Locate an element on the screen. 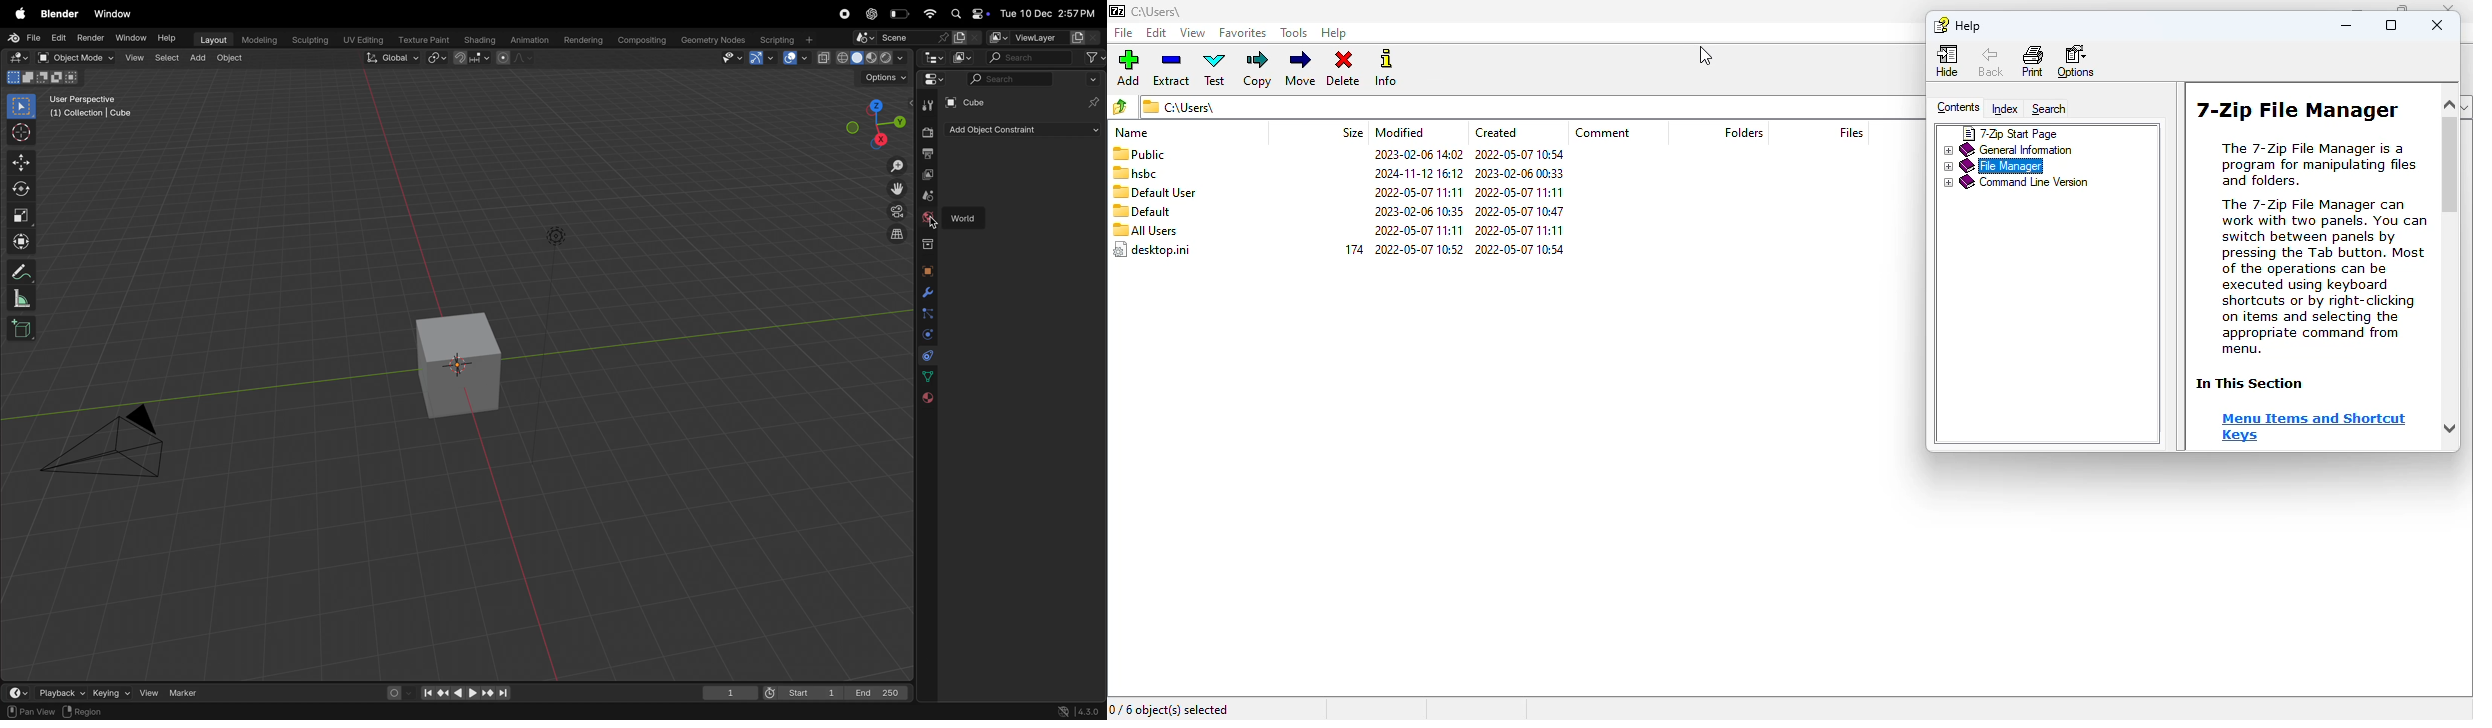 The image size is (2492, 728). view shading is located at coordinates (861, 59).